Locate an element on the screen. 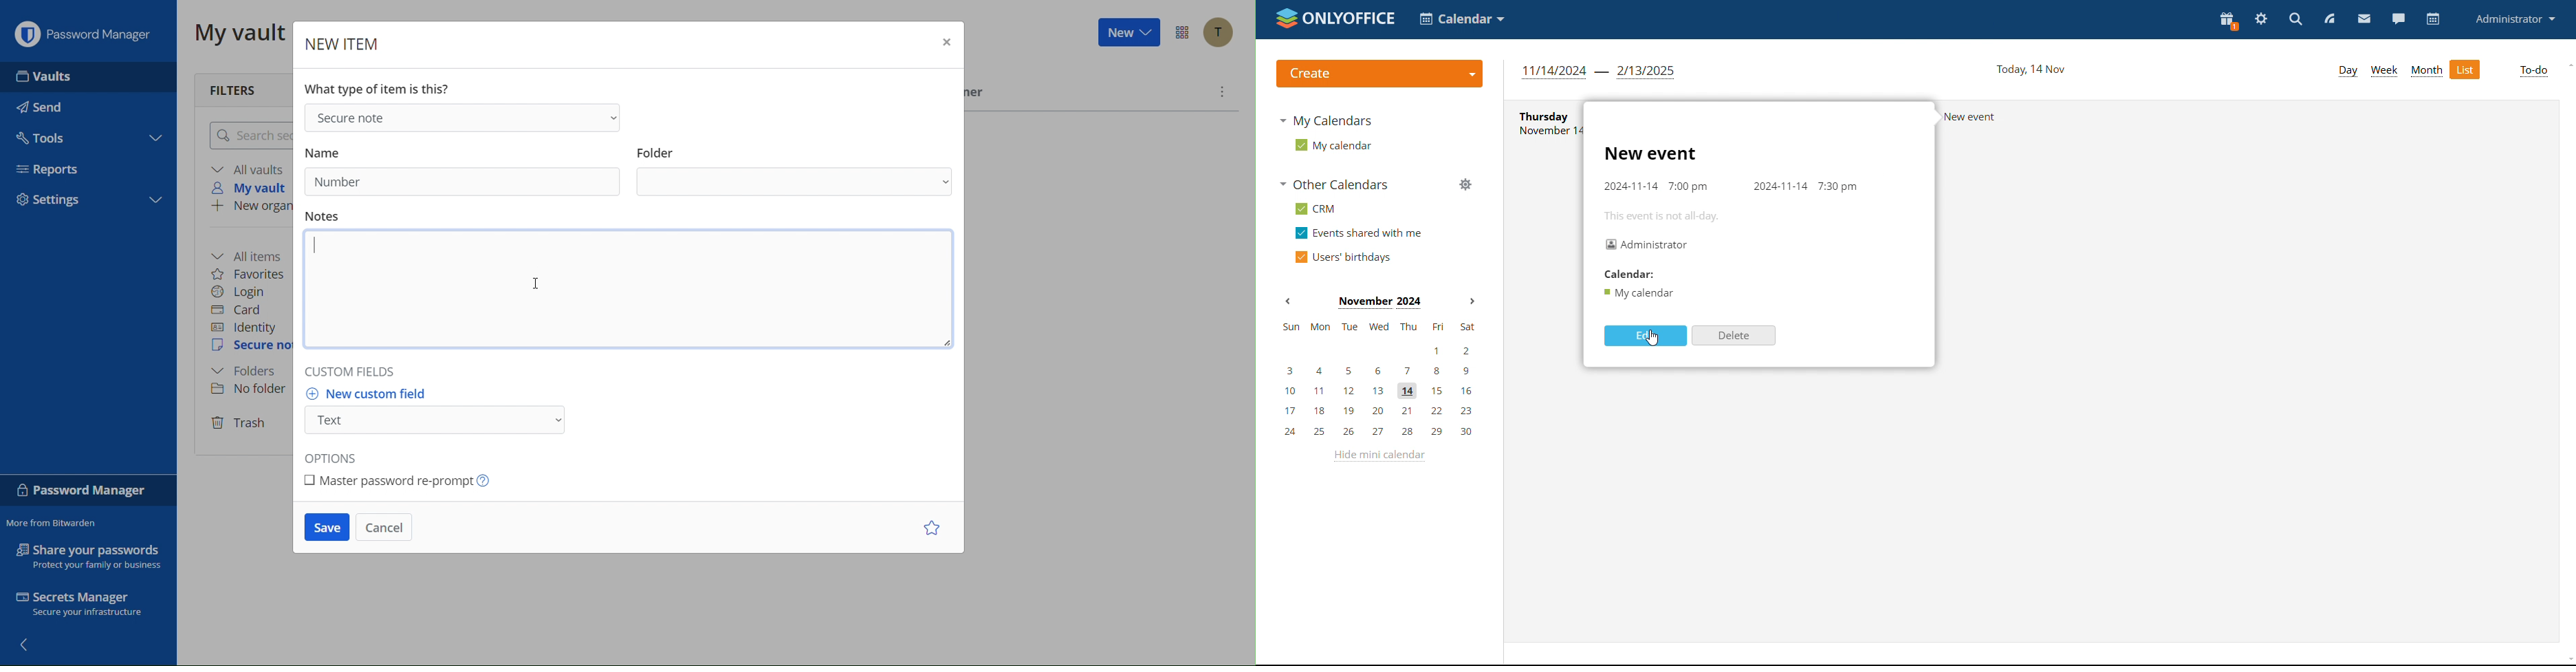 Image resolution: width=2576 pixels, height=672 pixels. search is located at coordinates (2294, 20).